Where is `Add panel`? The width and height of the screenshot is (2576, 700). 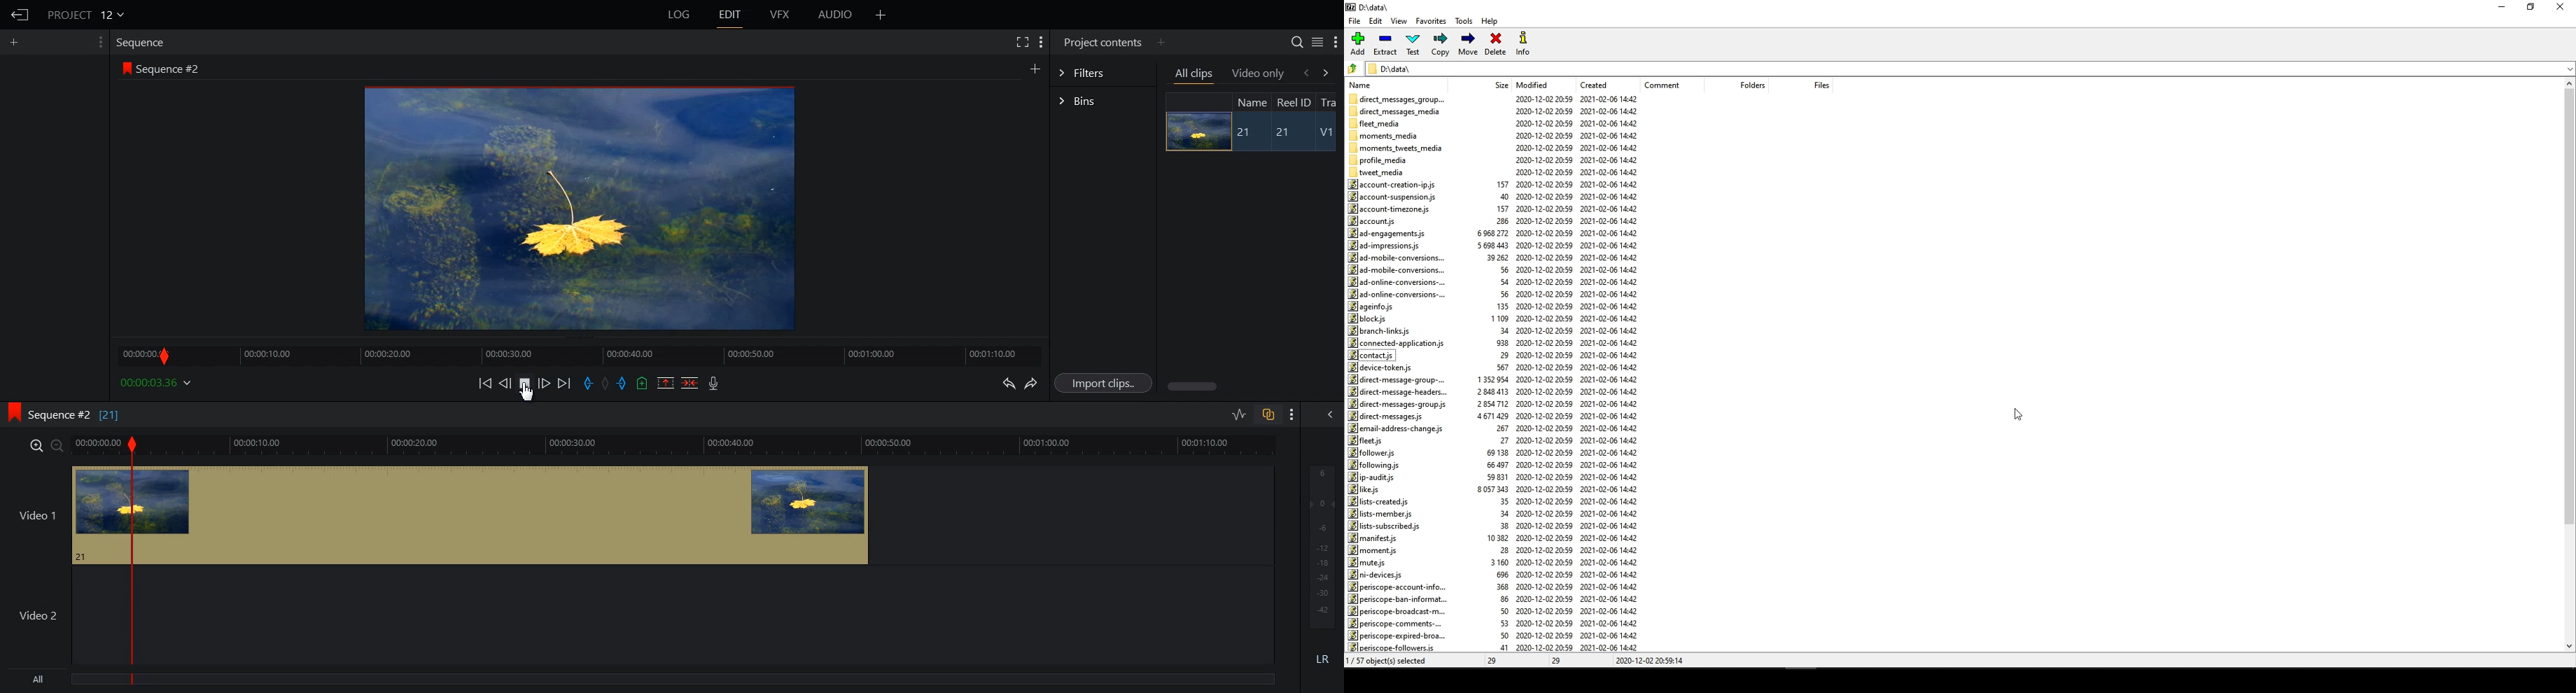 Add panel is located at coordinates (1035, 68).